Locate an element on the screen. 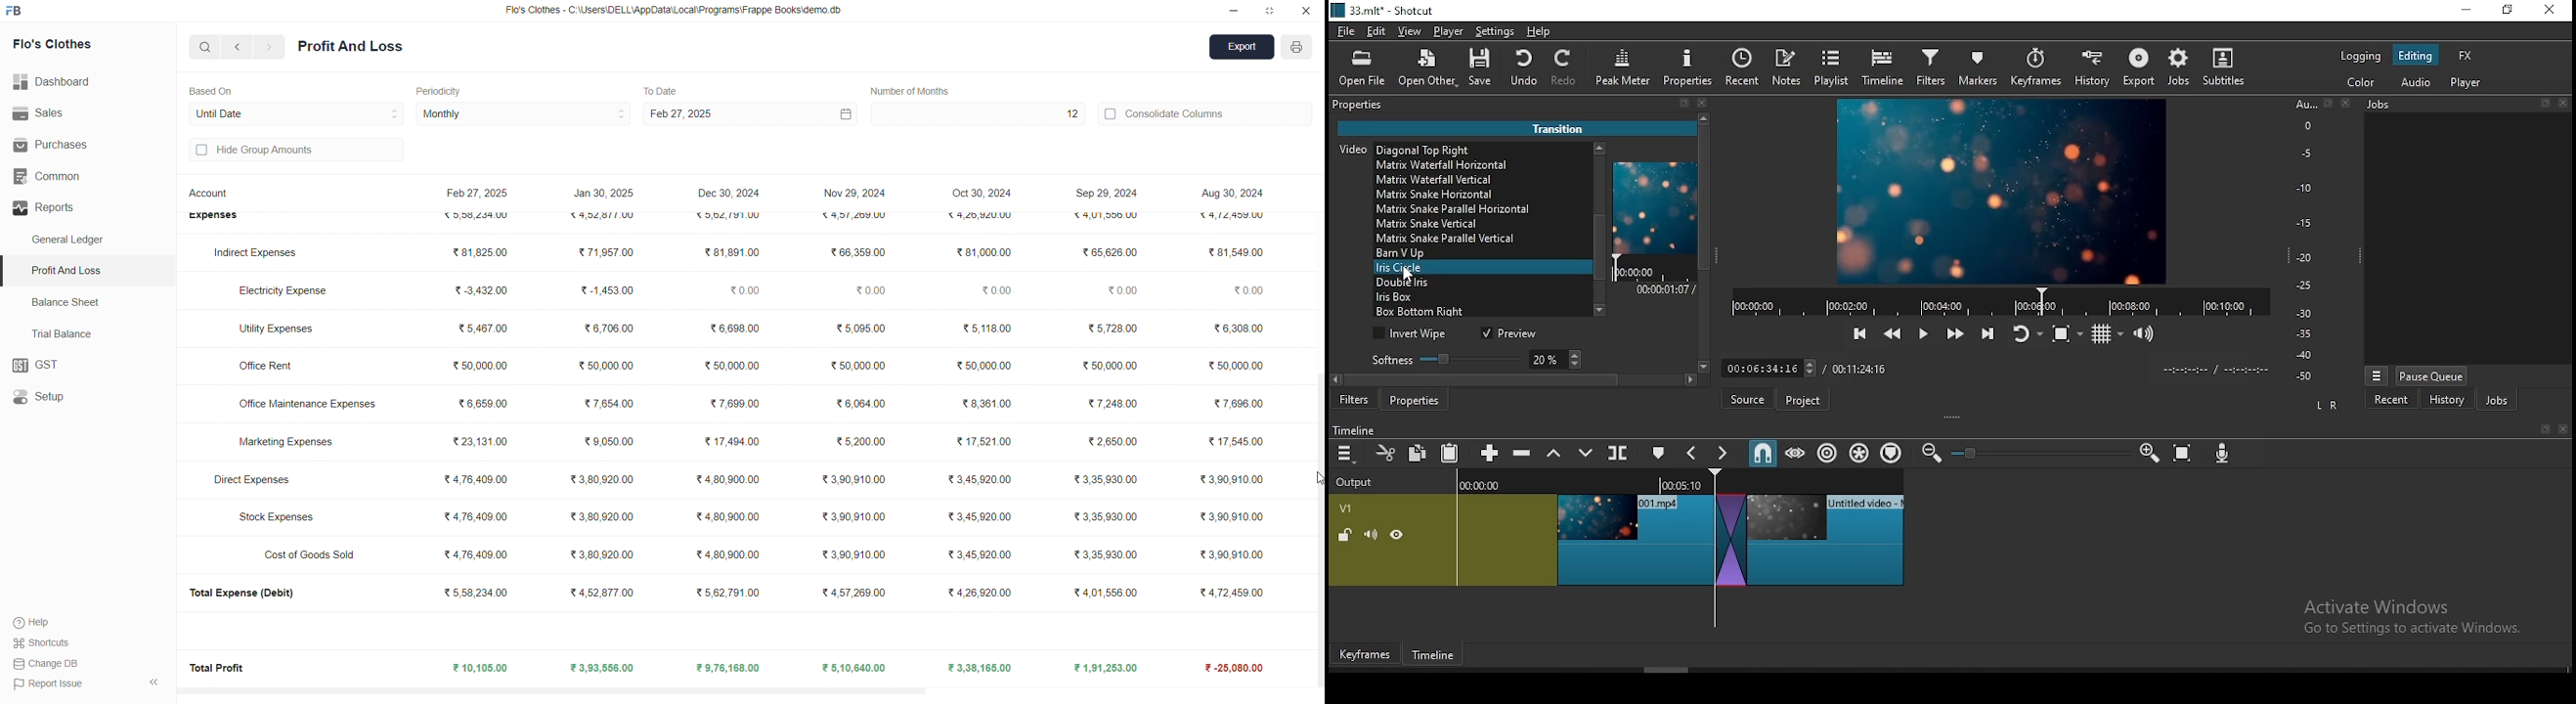 Image resolution: width=2576 pixels, height=728 pixels. filters is located at coordinates (1930, 68).